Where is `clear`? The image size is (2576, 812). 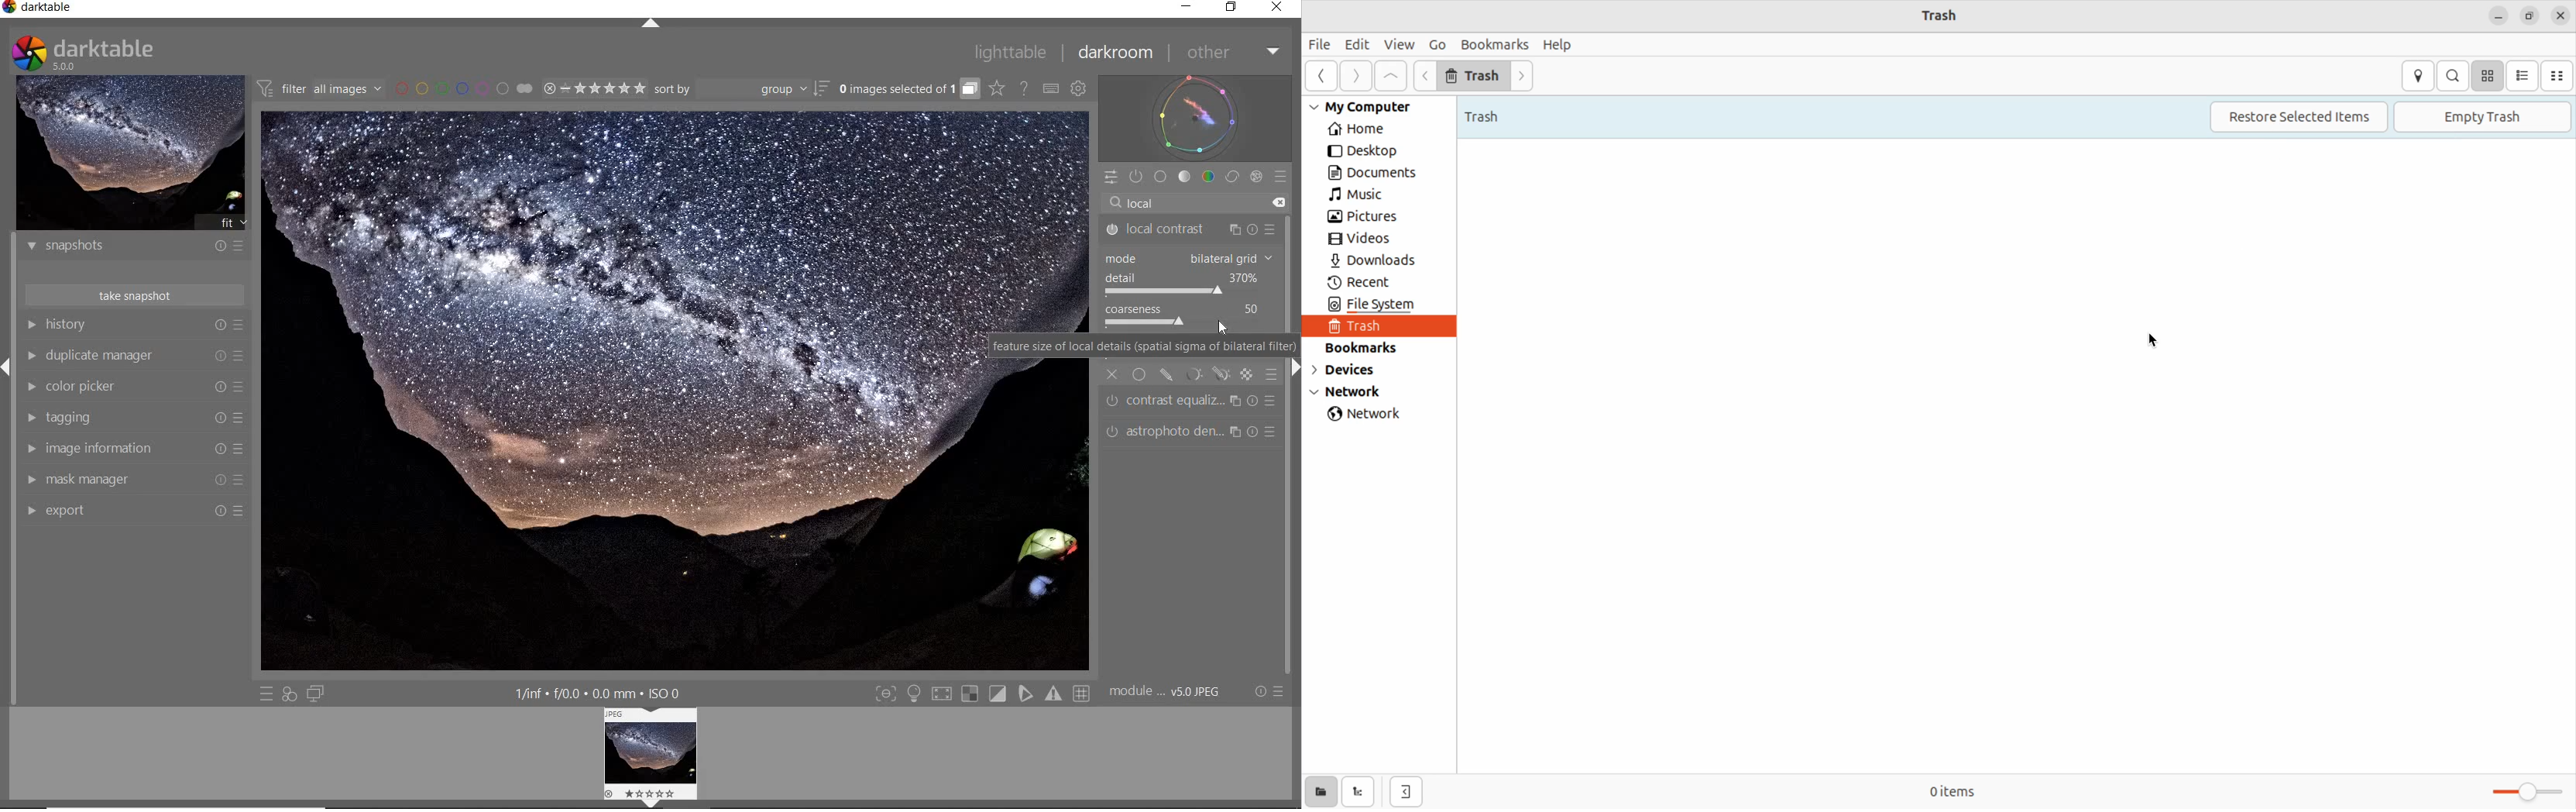 clear is located at coordinates (1281, 200).